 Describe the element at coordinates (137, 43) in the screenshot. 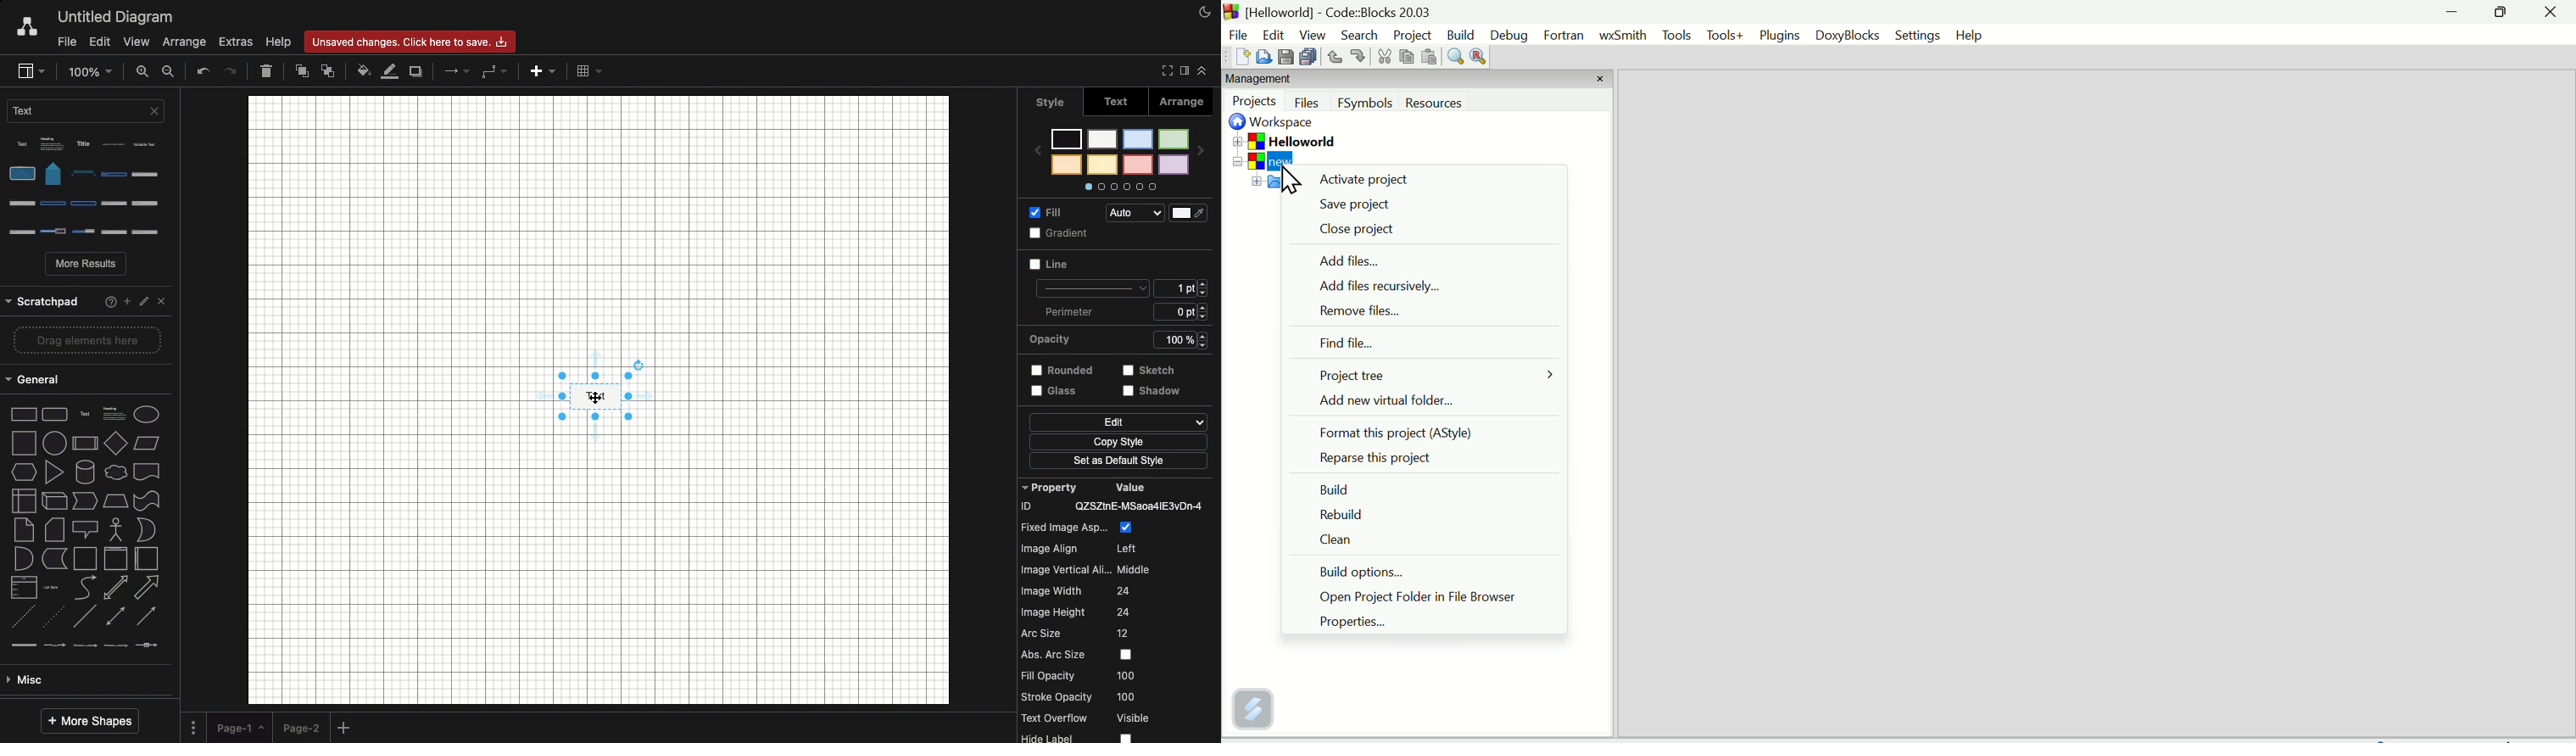

I see `View` at that location.